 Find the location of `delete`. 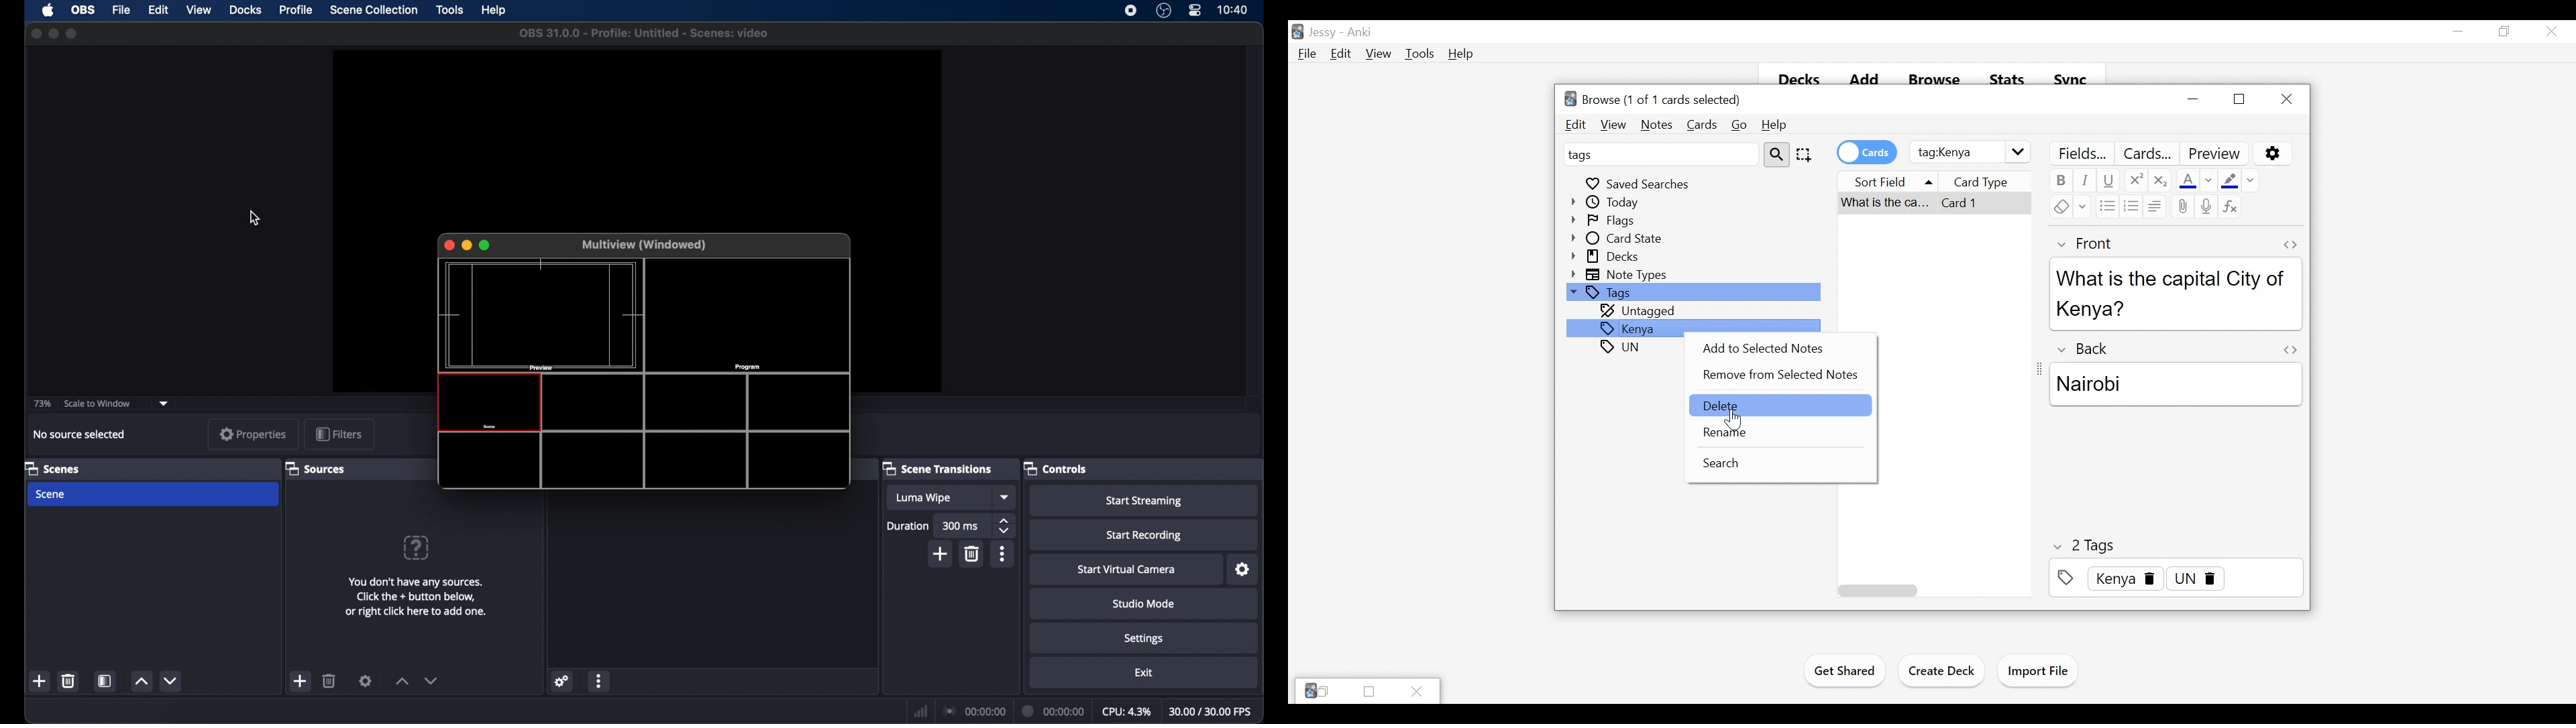

delete is located at coordinates (69, 680).